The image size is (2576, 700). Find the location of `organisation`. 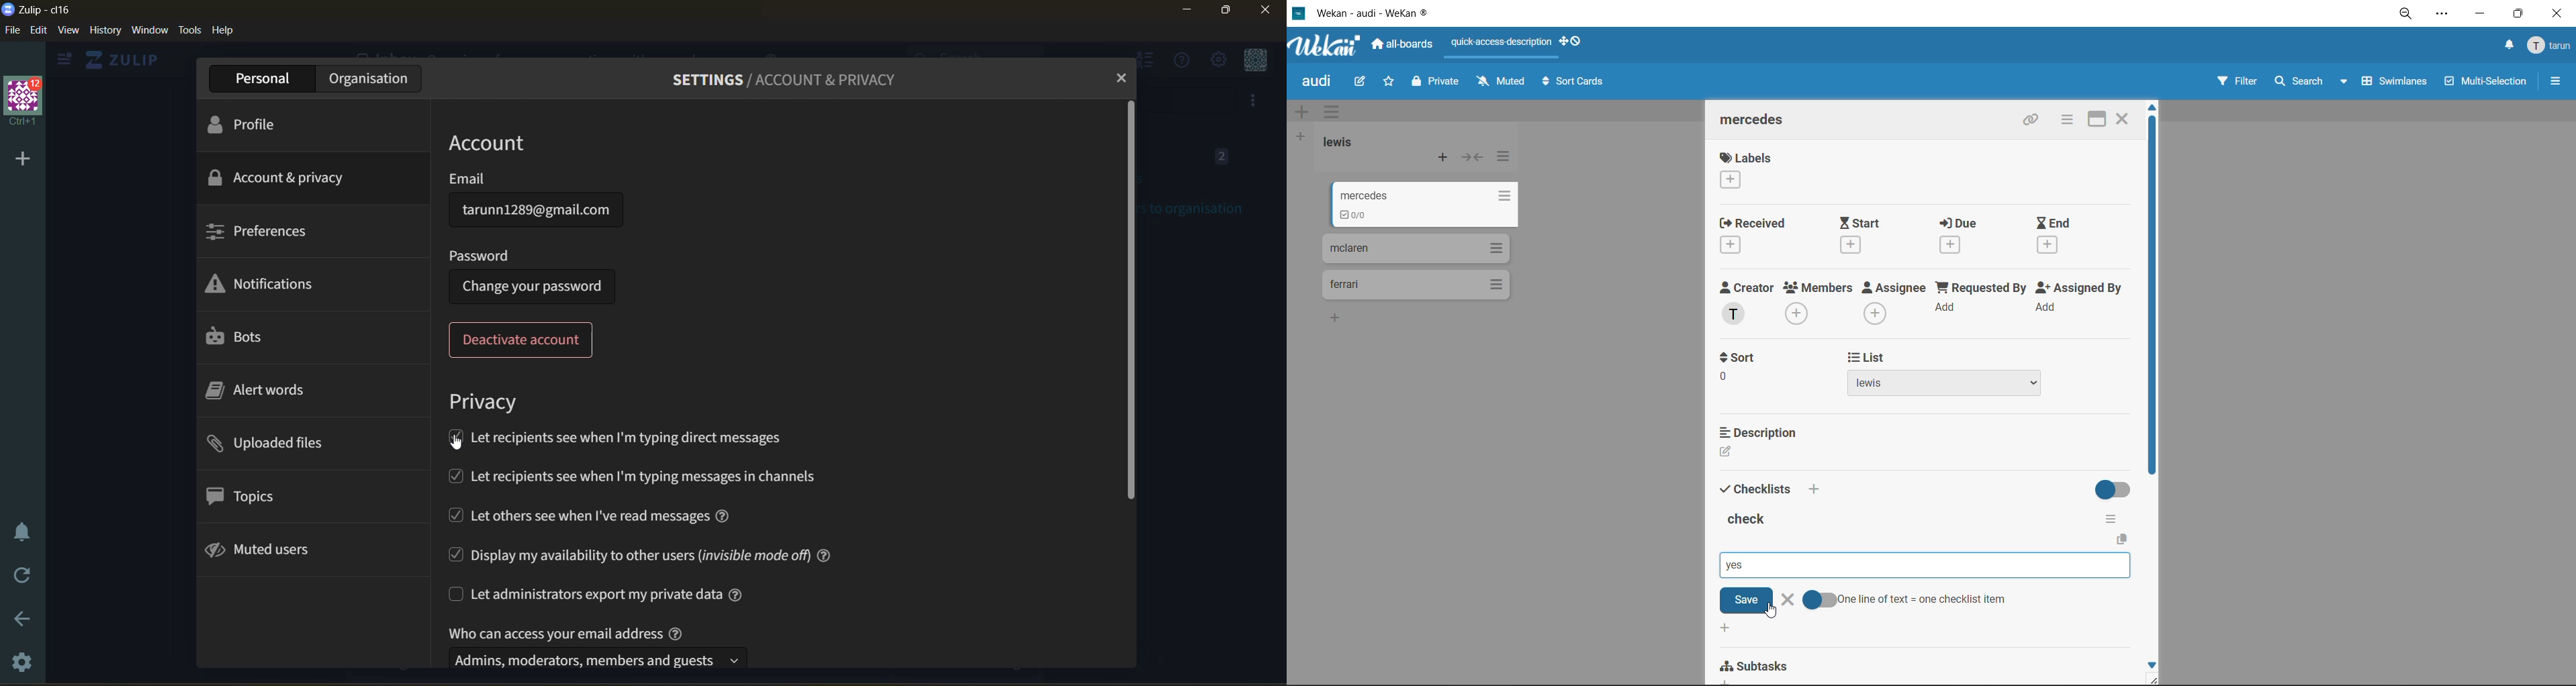

organisation is located at coordinates (368, 78).